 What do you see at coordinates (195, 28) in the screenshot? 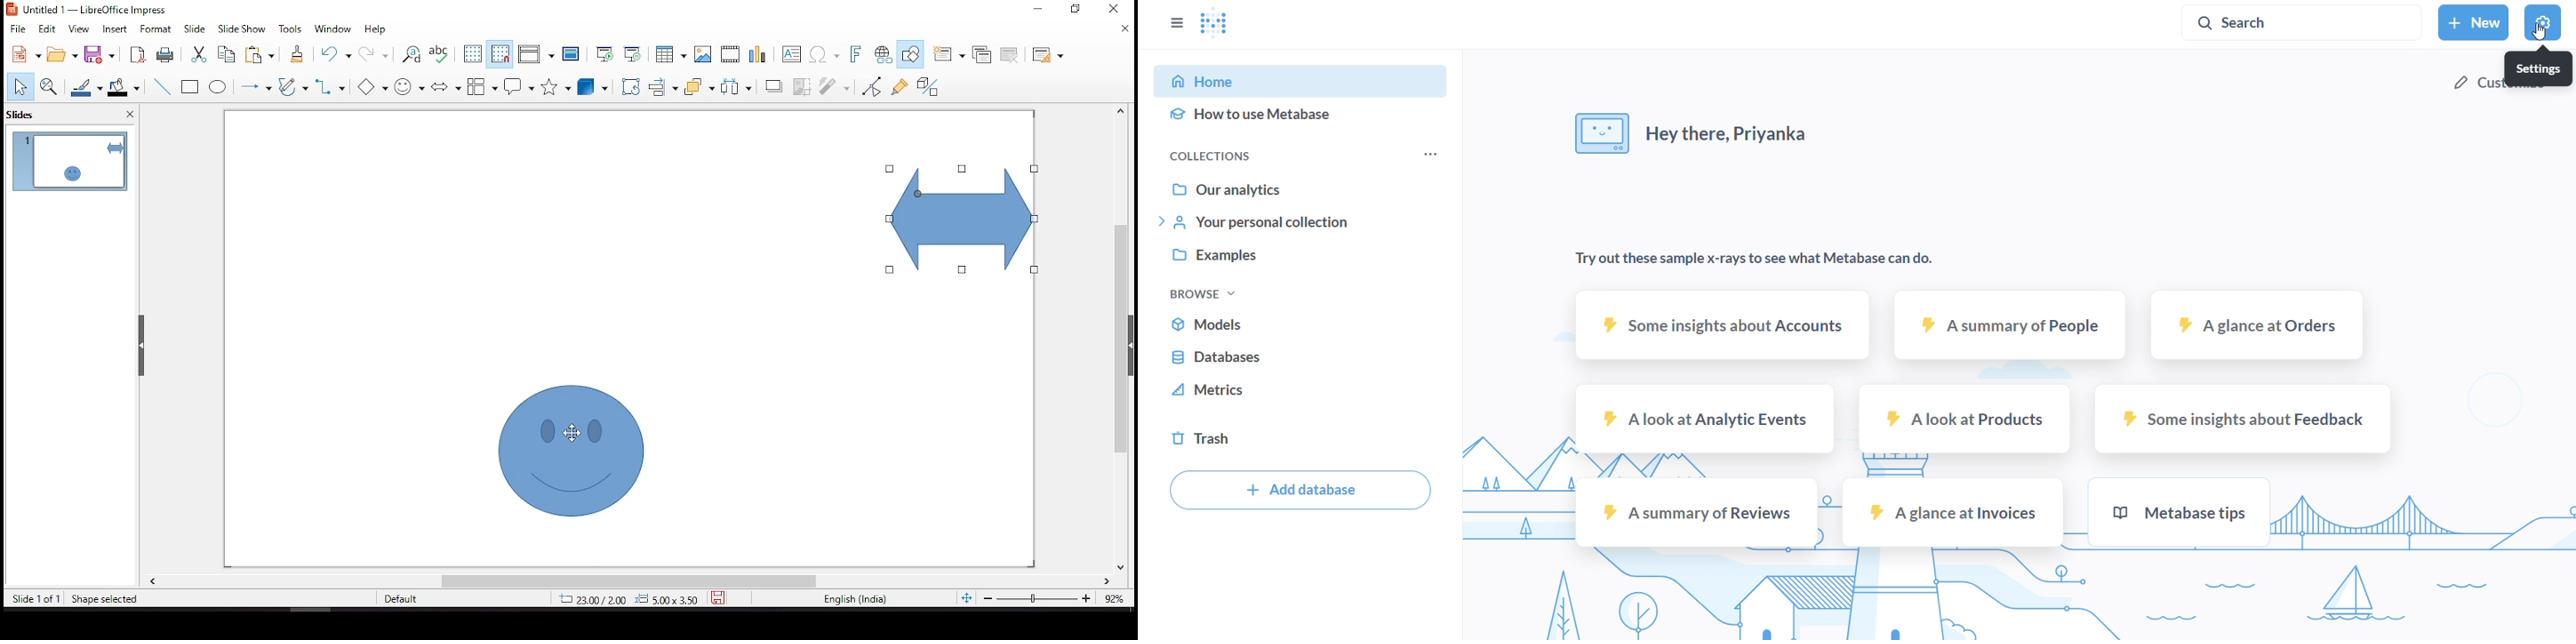
I see `slide` at bounding box center [195, 28].